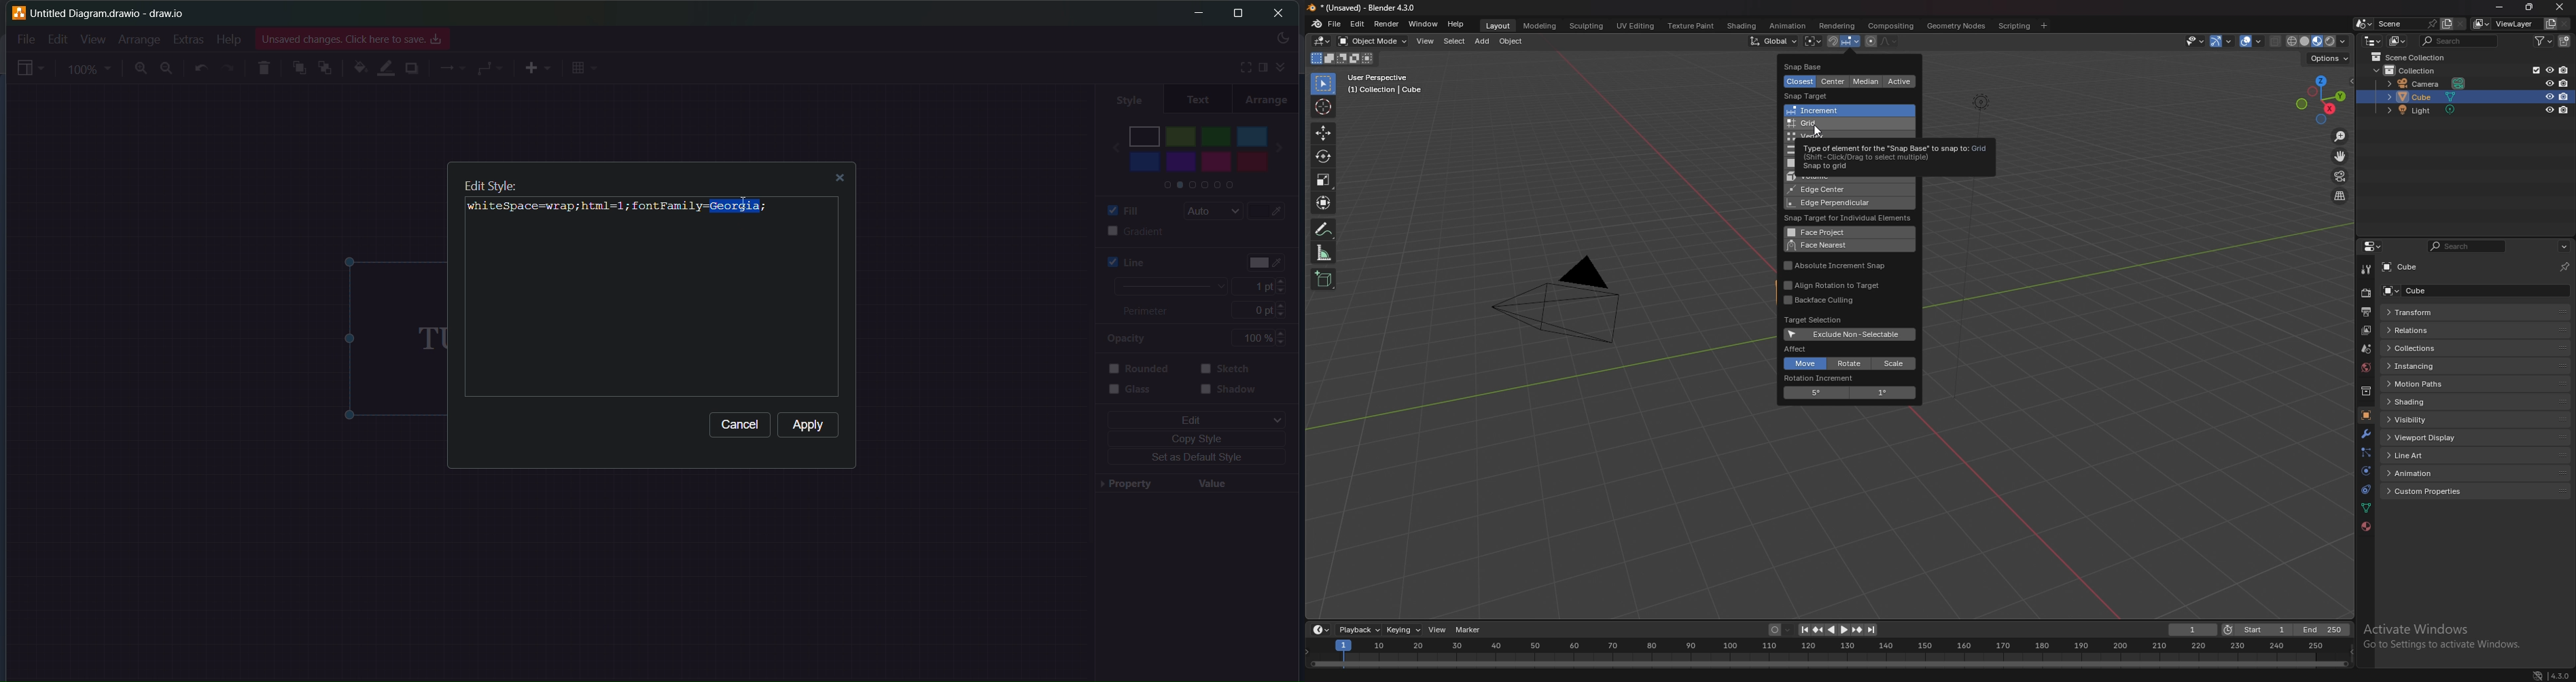 The width and height of the screenshot is (2576, 700). What do you see at coordinates (1691, 25) in the screenshot?
I see `texture paint` at bounding box center [1691, 25].